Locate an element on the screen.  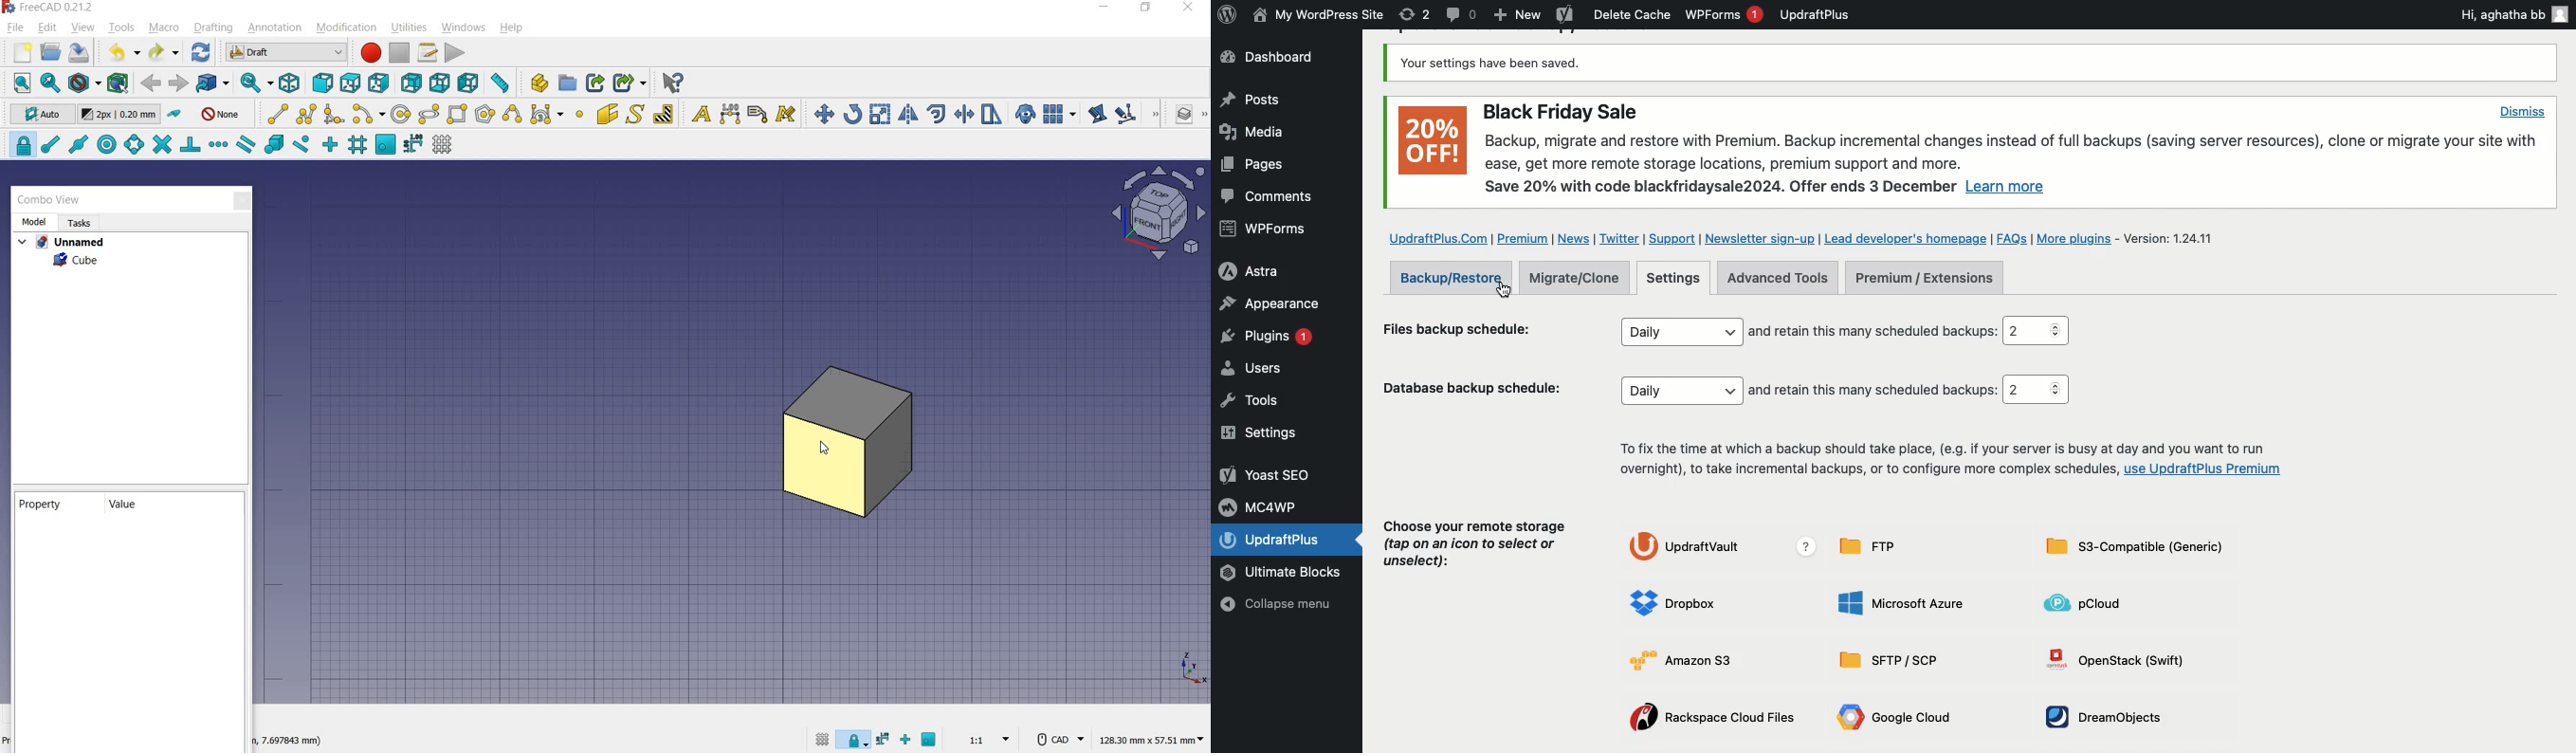
snap intersection is located at coordinates (164, 144).